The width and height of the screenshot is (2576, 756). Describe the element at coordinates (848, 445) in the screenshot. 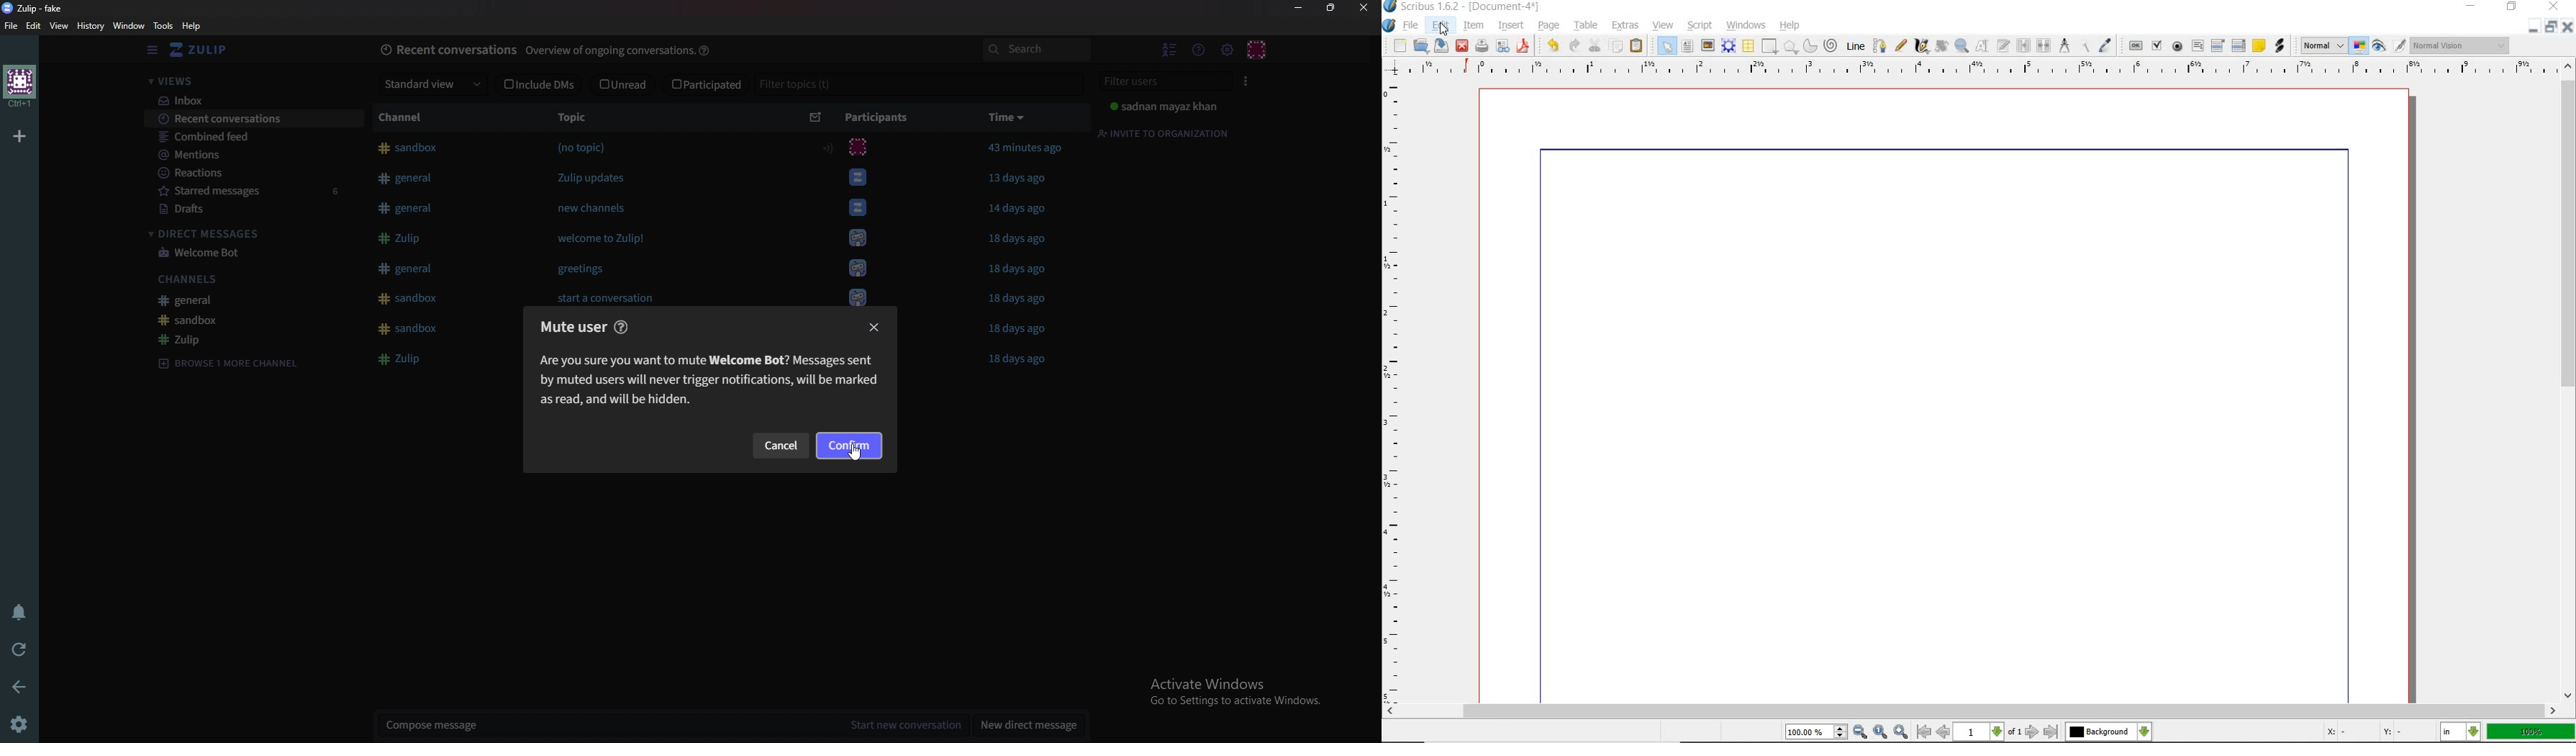

I see `Confirm` at that location.